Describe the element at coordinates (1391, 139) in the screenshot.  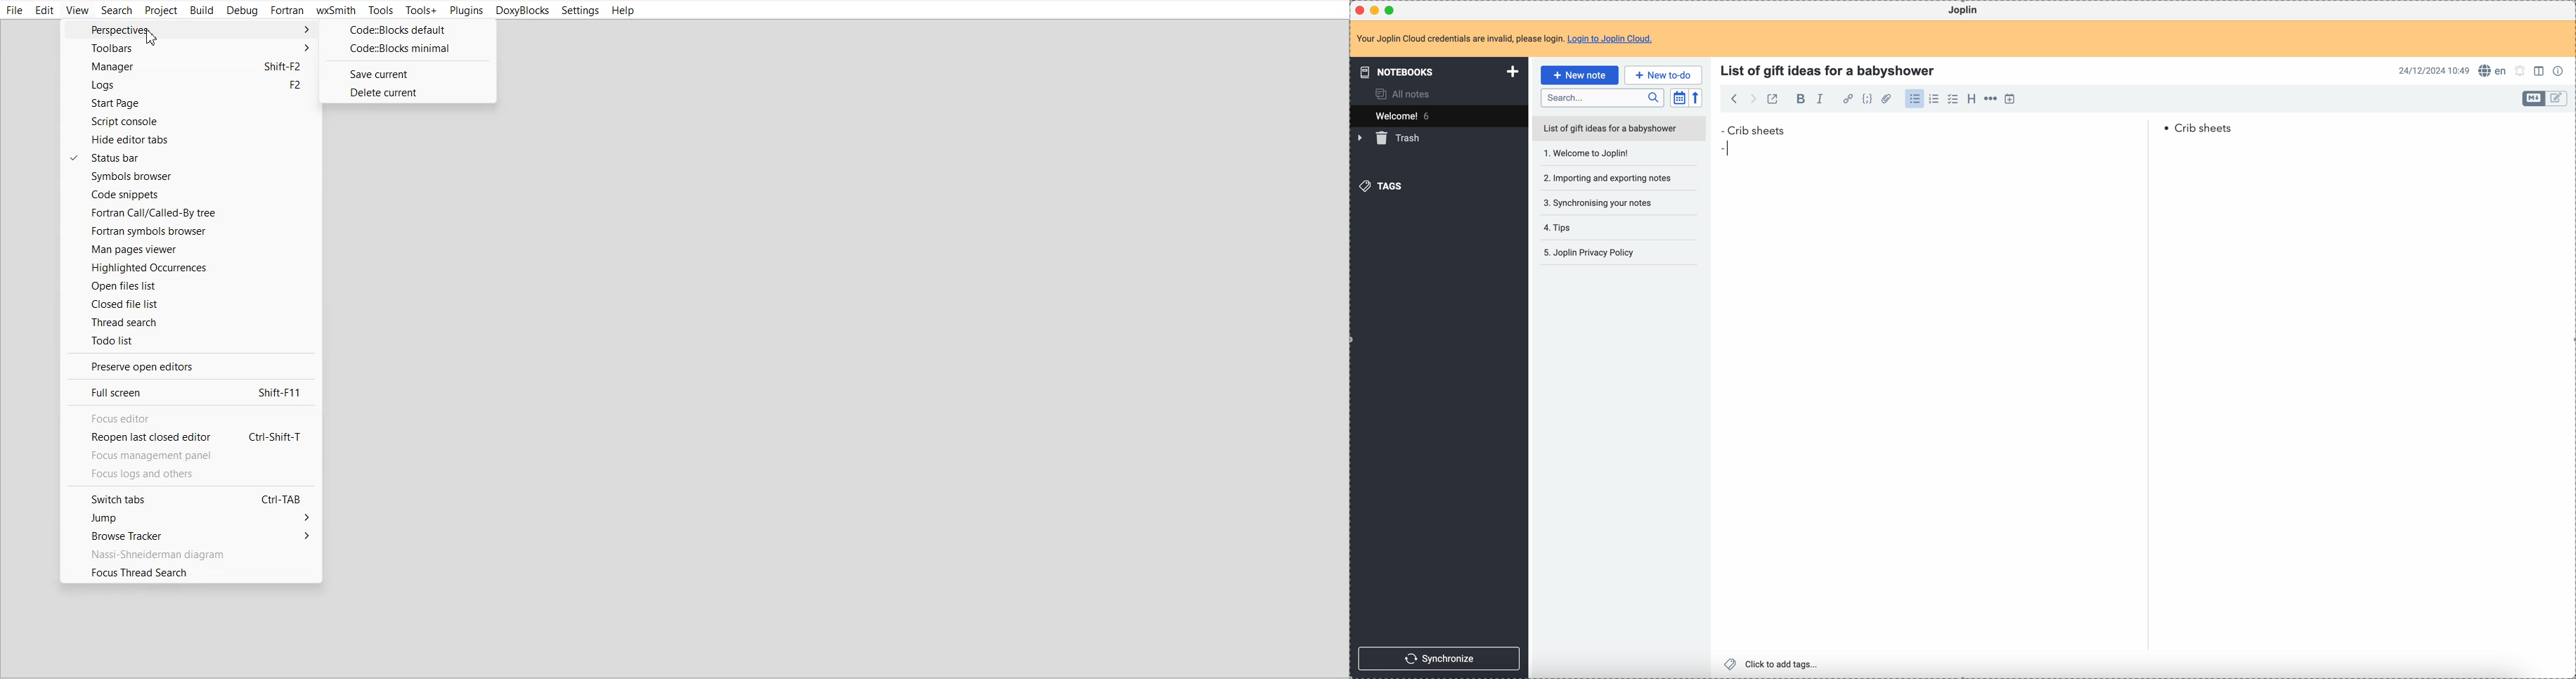
I see `trash` at that location.